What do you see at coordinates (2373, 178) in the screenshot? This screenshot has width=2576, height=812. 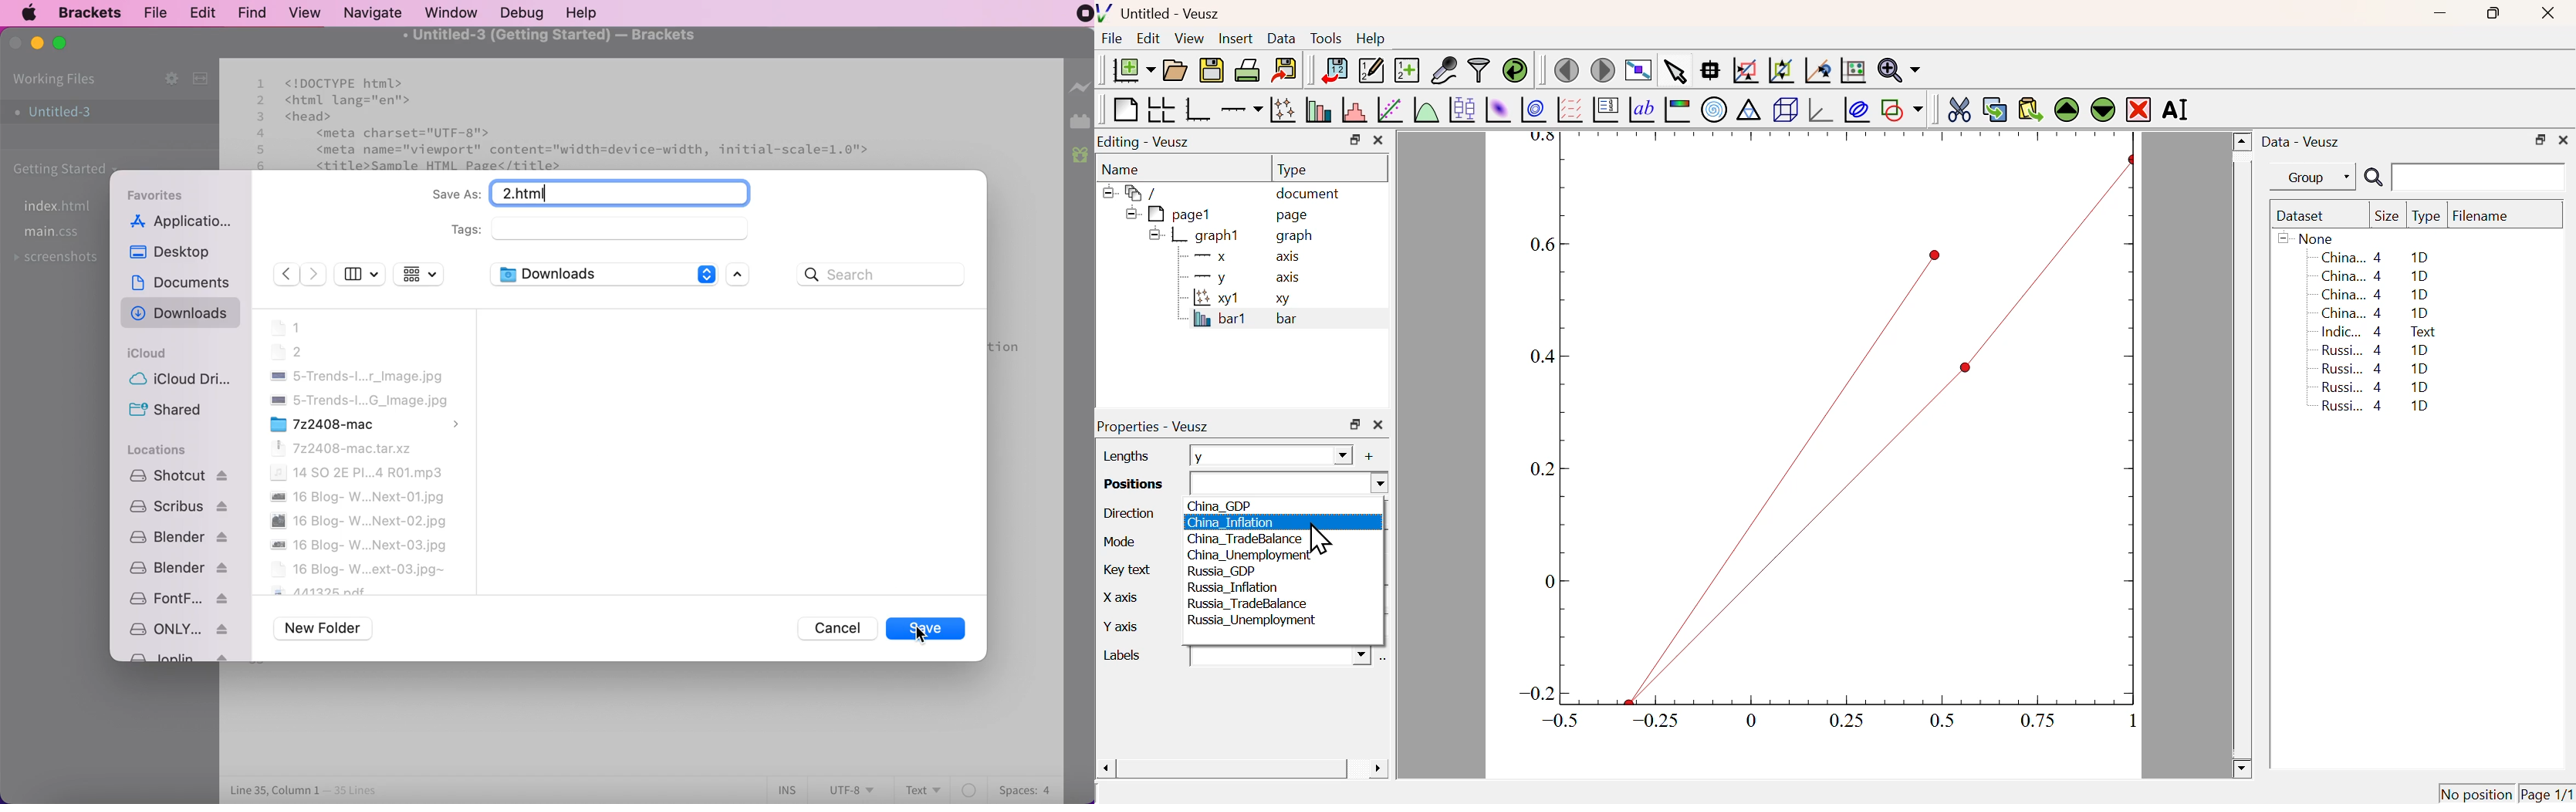 I see `Search` at bounding box center [2373, 178].